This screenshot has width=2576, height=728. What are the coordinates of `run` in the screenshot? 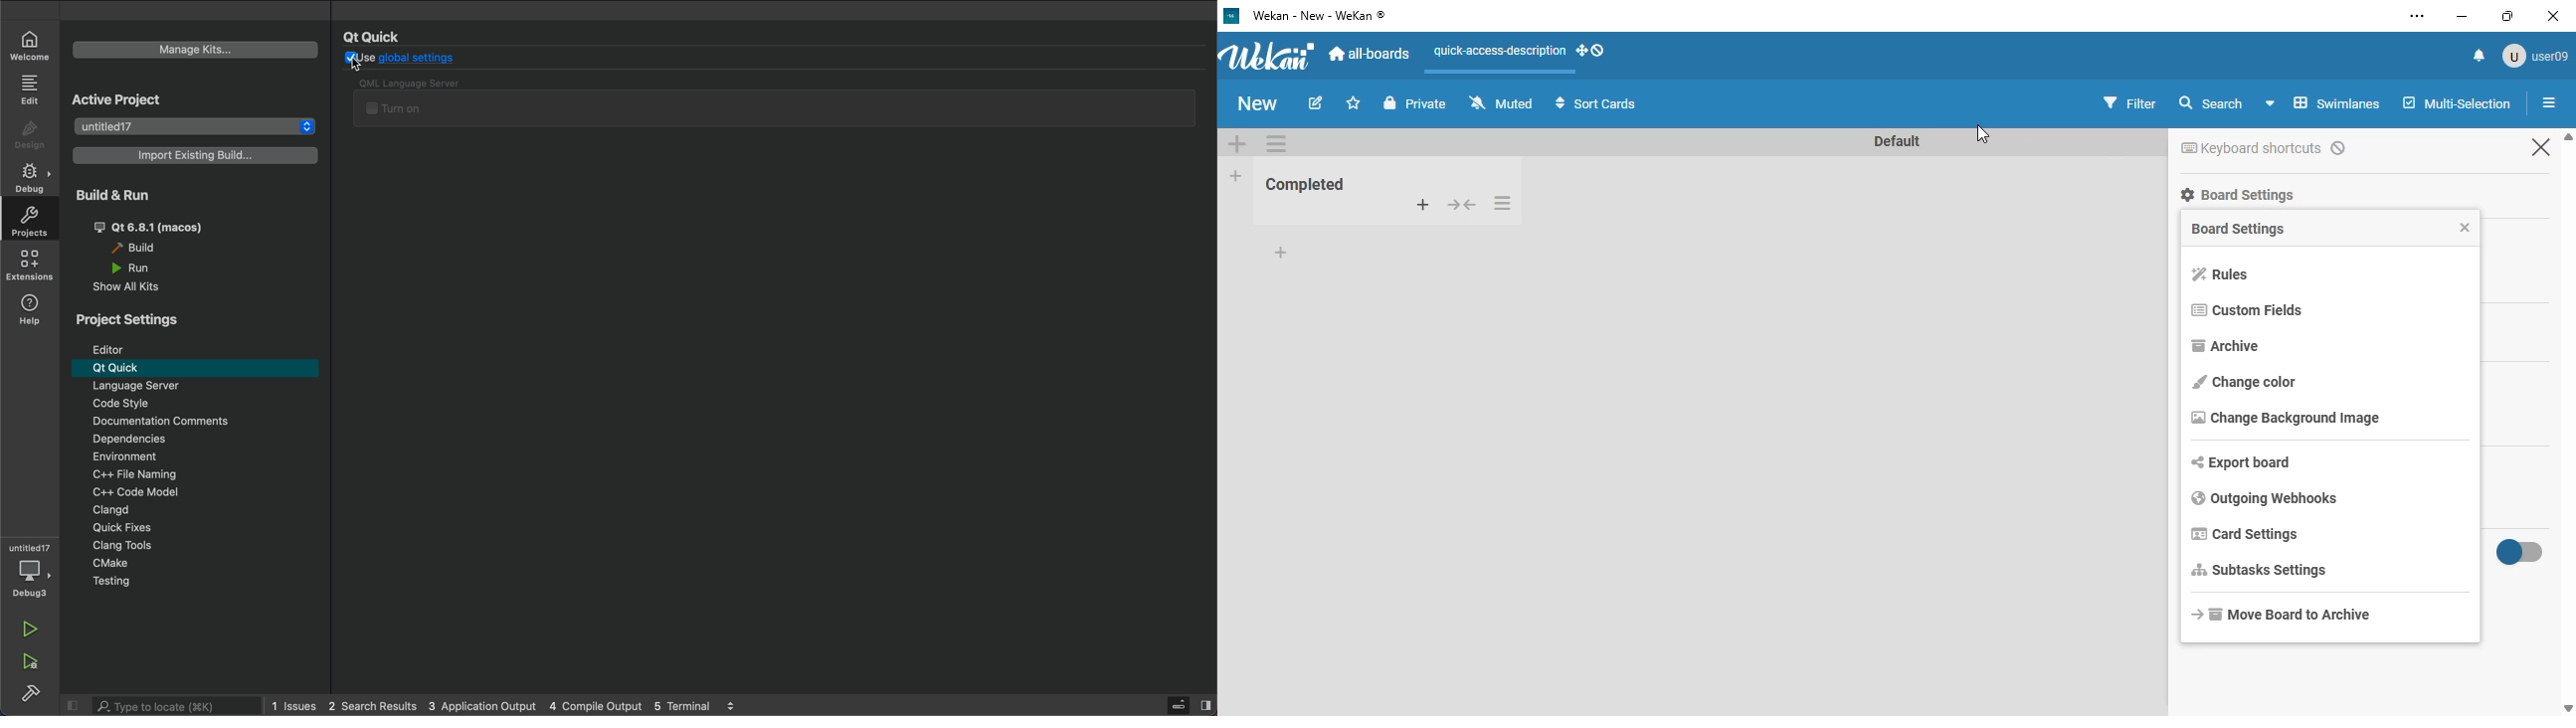 It's located at (29, 628).